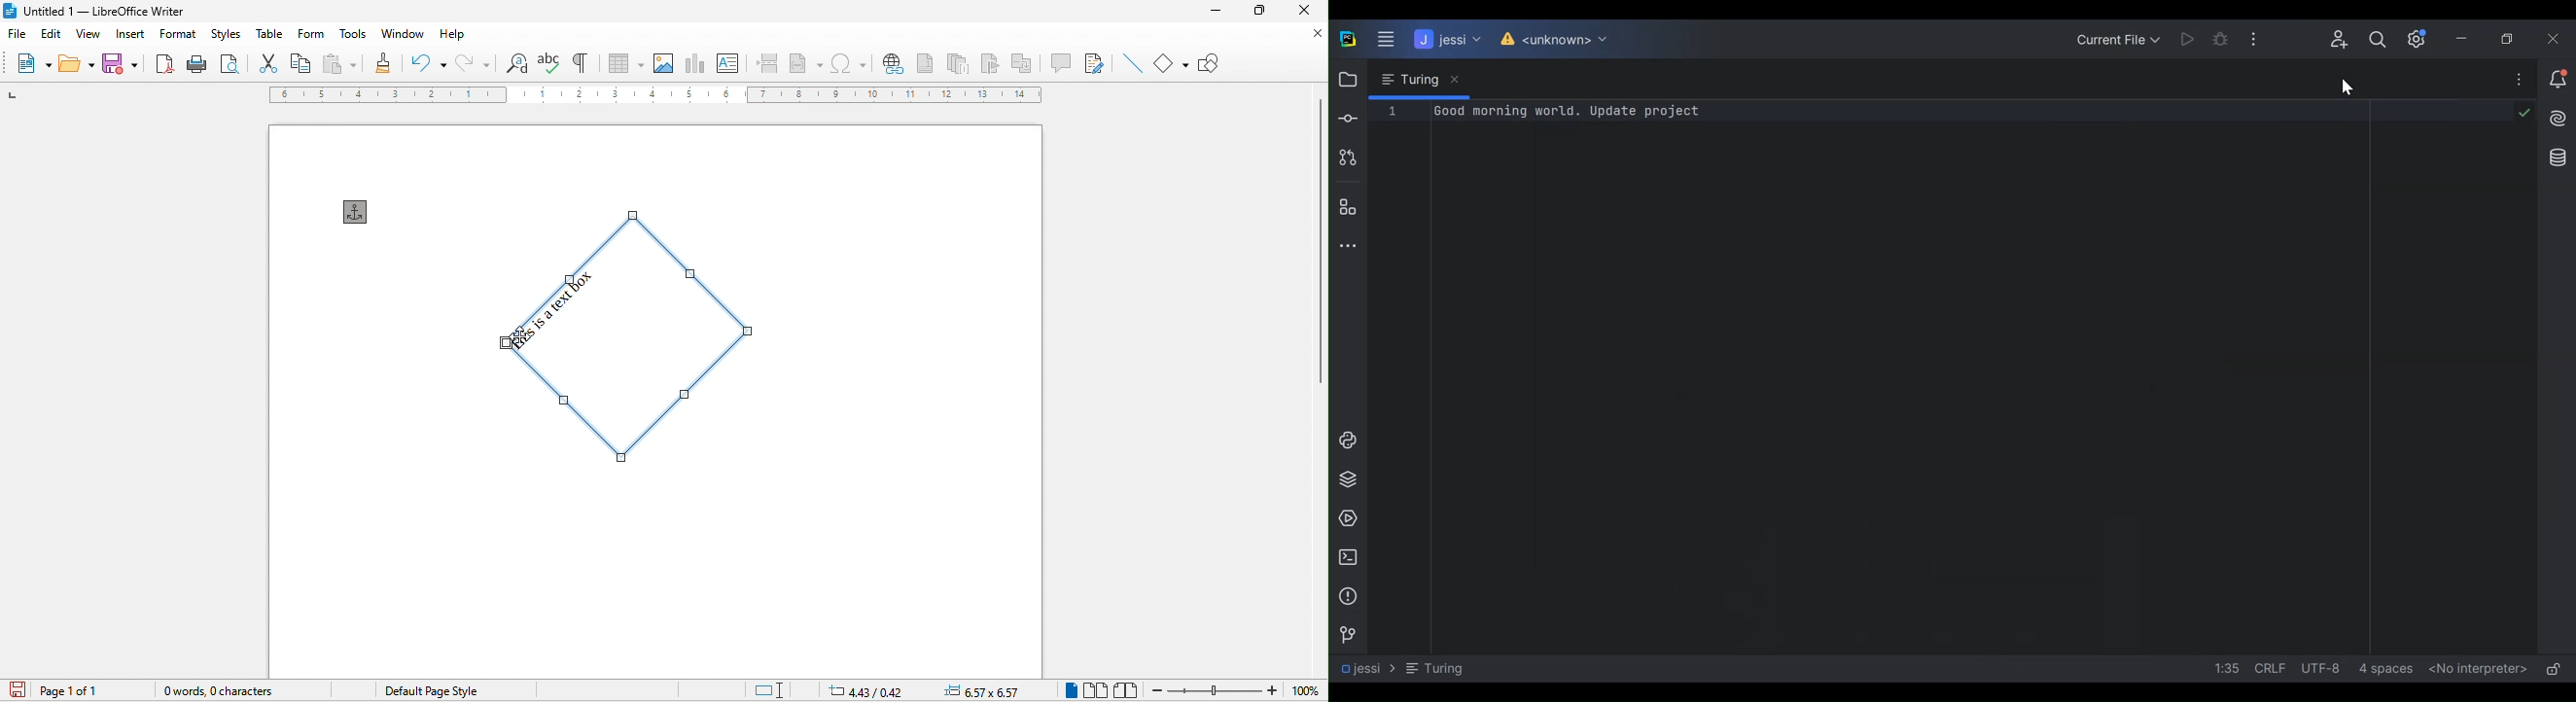  Describe the element at coordinates (636, 339) in the screenshot. I see `Rotated the text box by 45 degree` at that location.